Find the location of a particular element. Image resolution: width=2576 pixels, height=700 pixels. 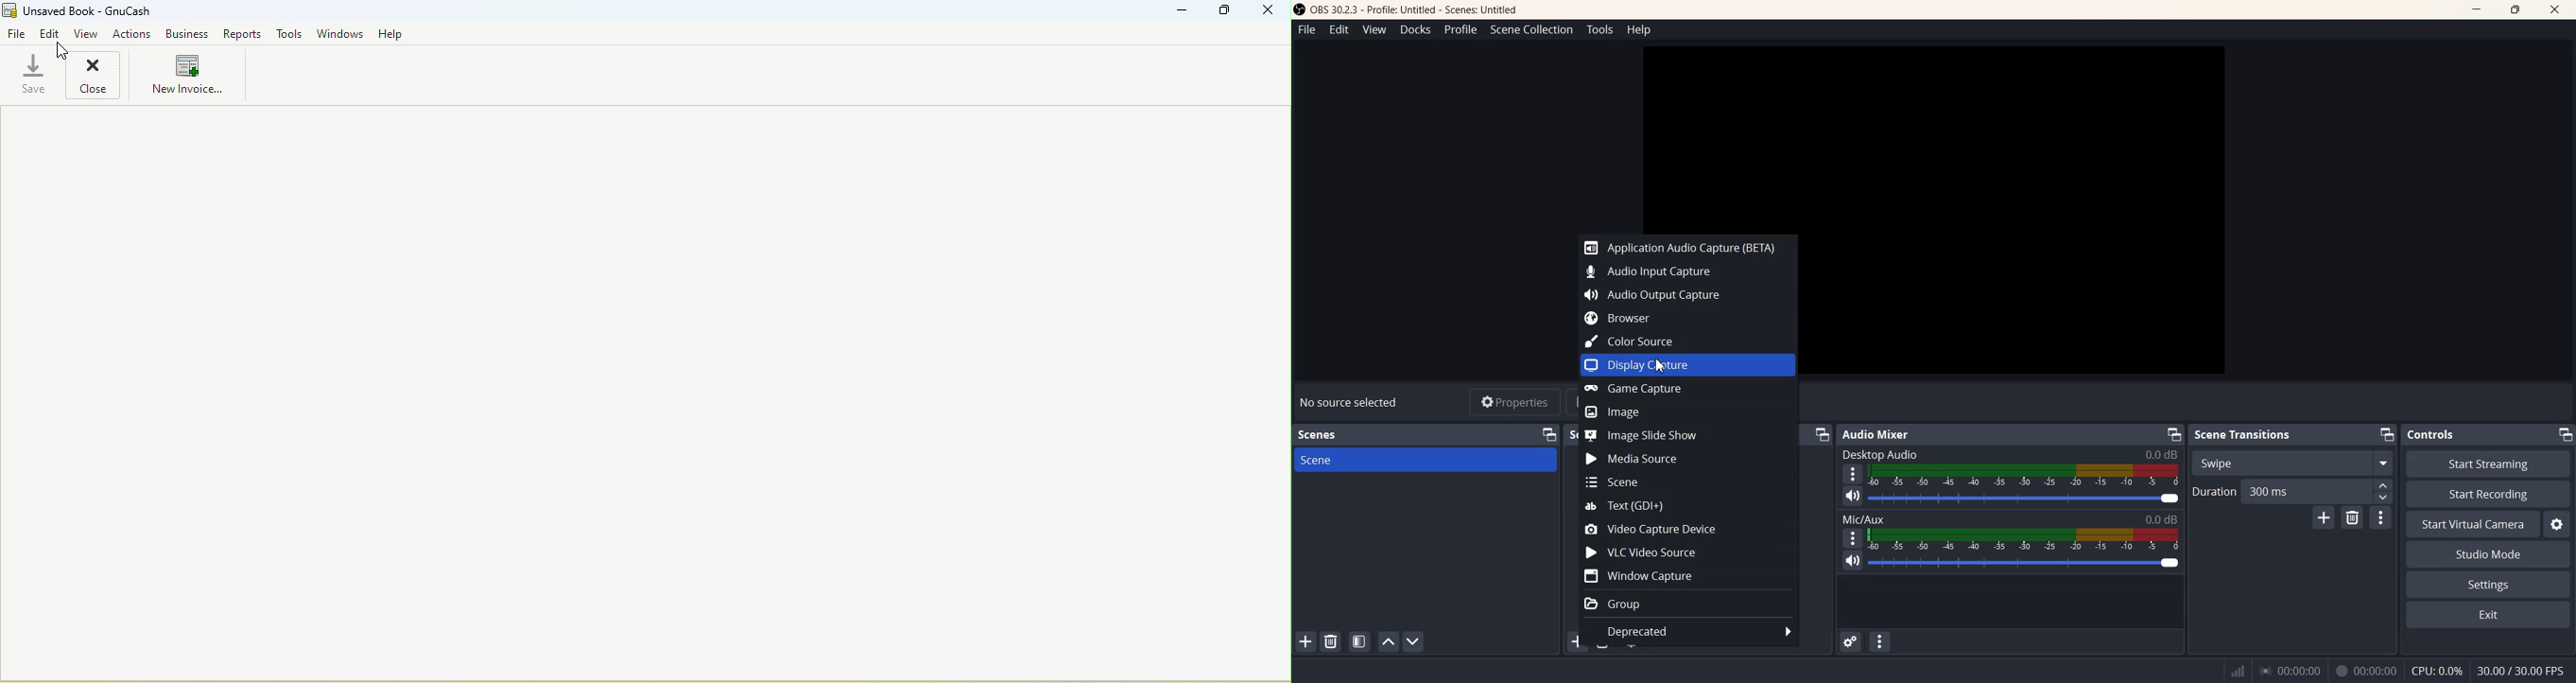

Settings is located at coordinates (2557, 524).